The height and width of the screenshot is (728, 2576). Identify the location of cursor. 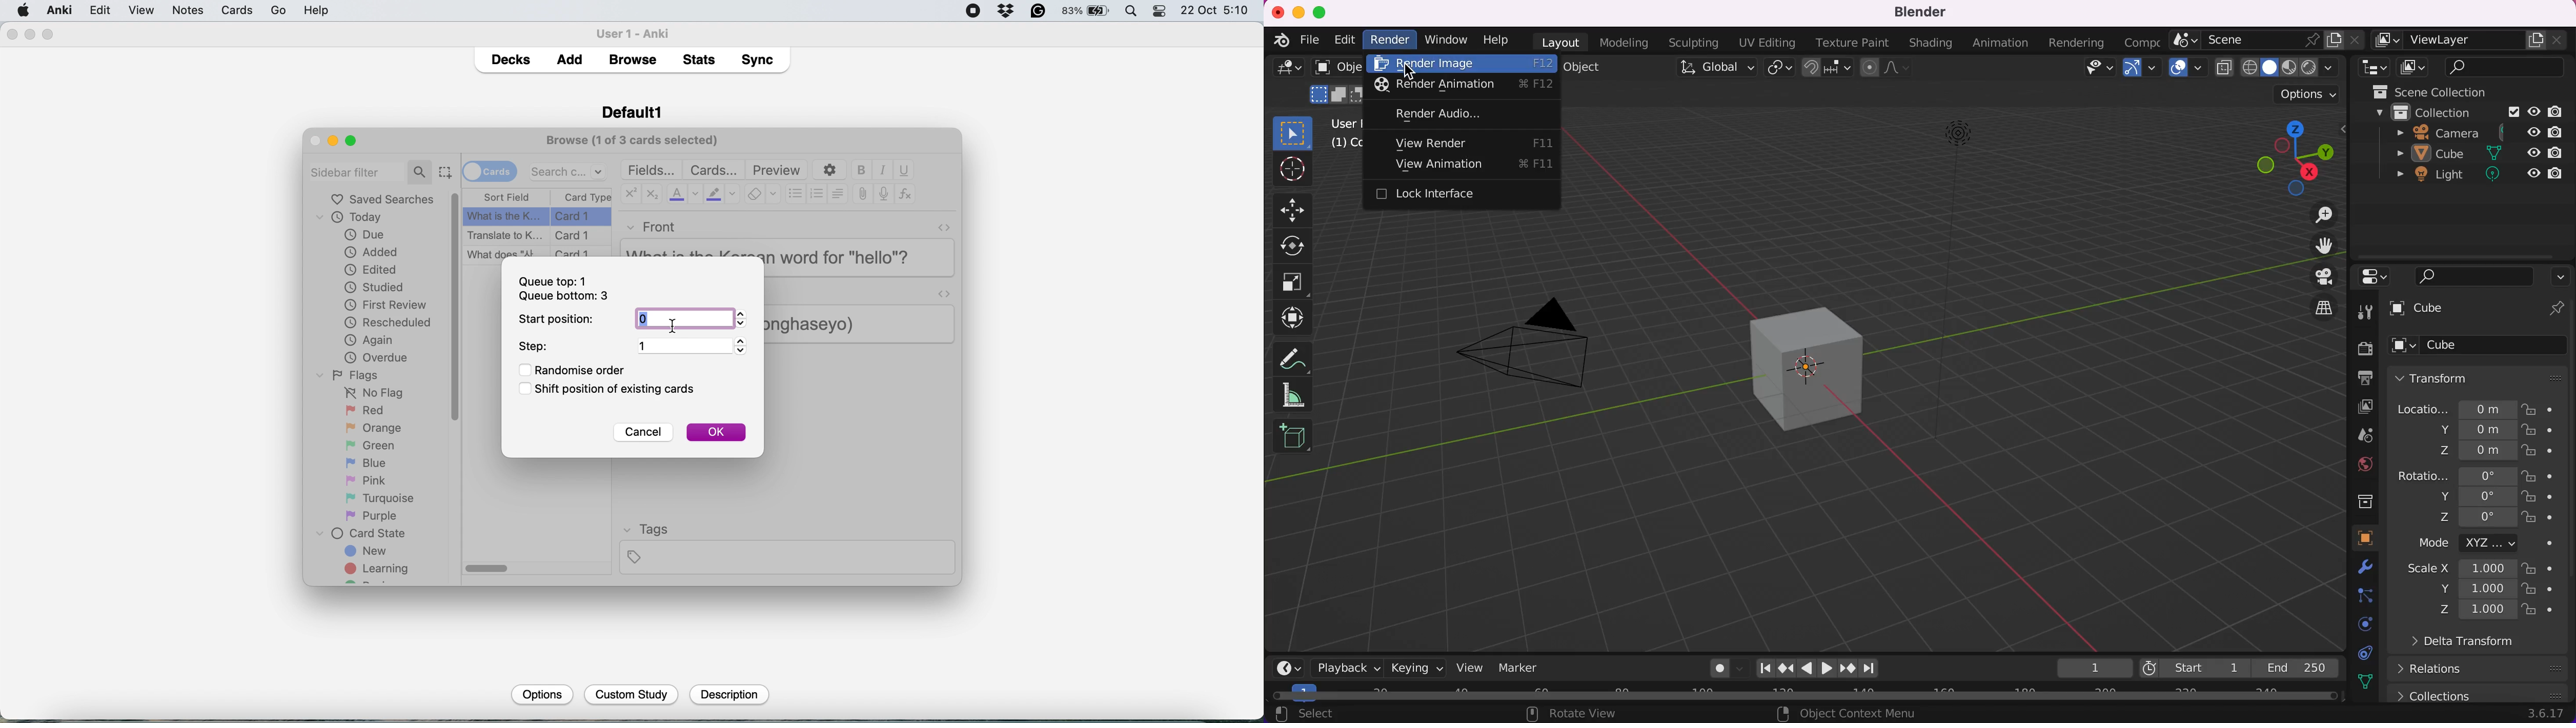
(677, 326).